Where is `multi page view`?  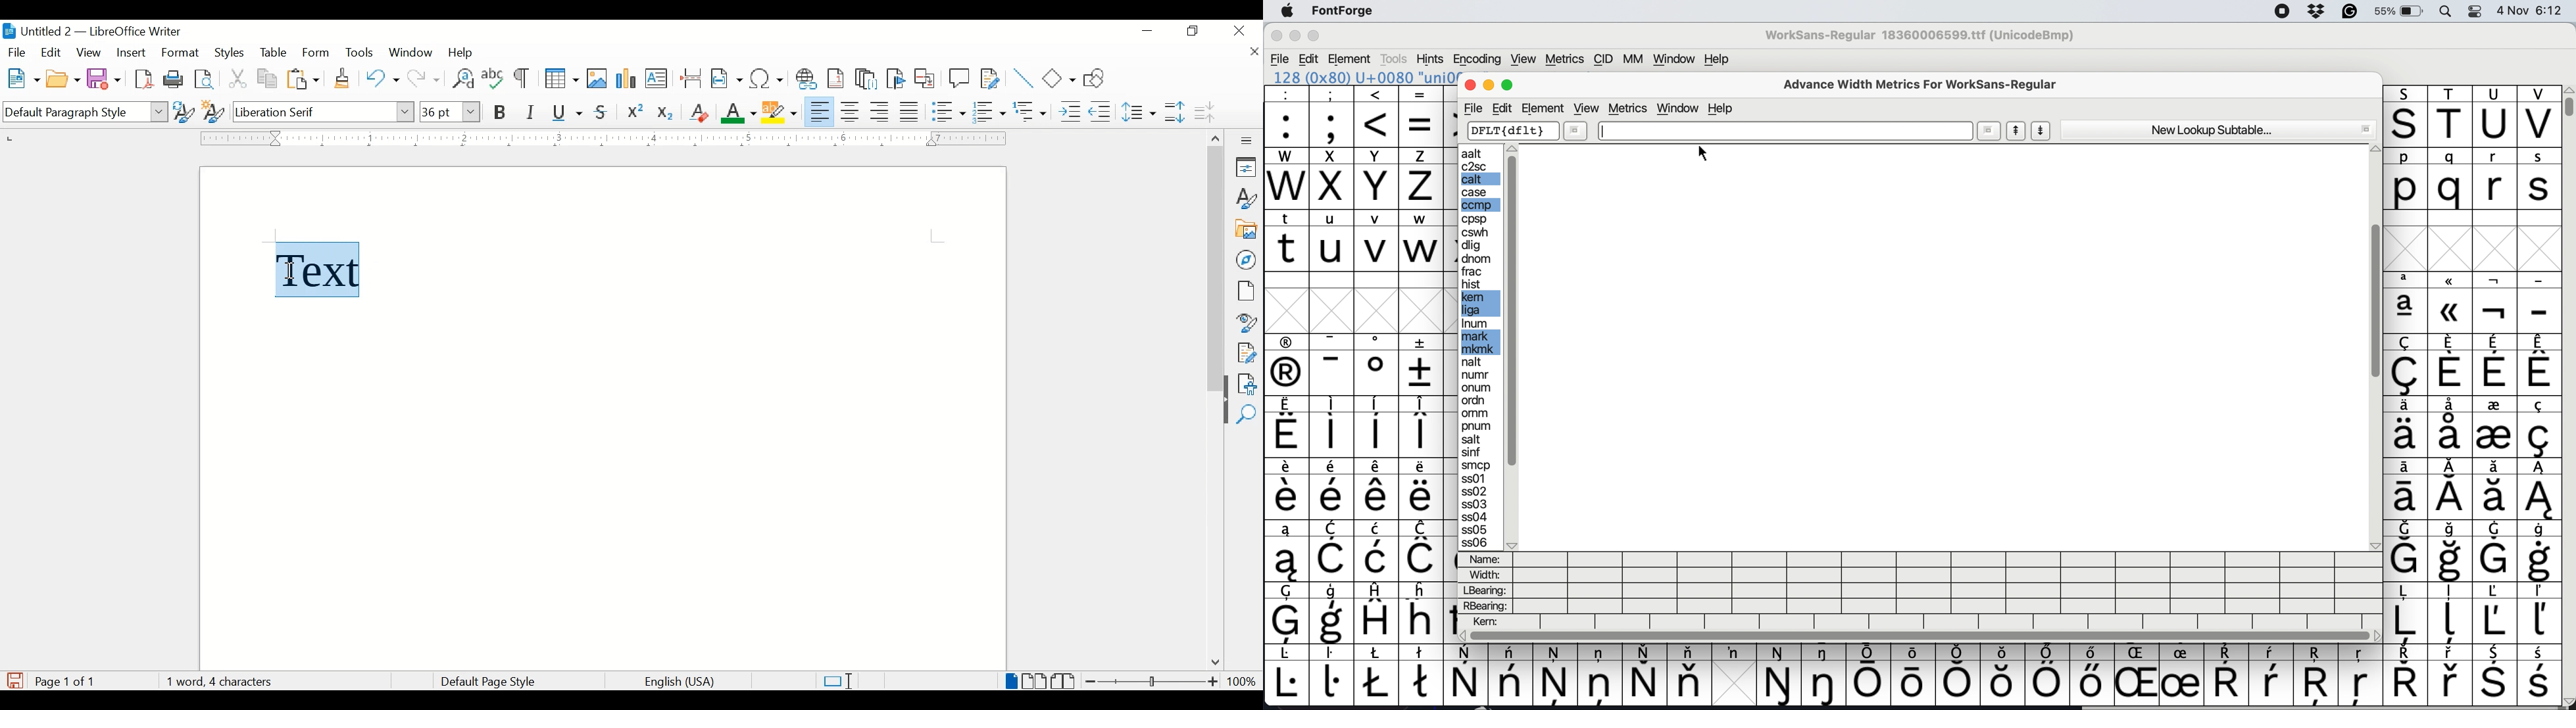
multi page view is located at coordinates (1035, 681).